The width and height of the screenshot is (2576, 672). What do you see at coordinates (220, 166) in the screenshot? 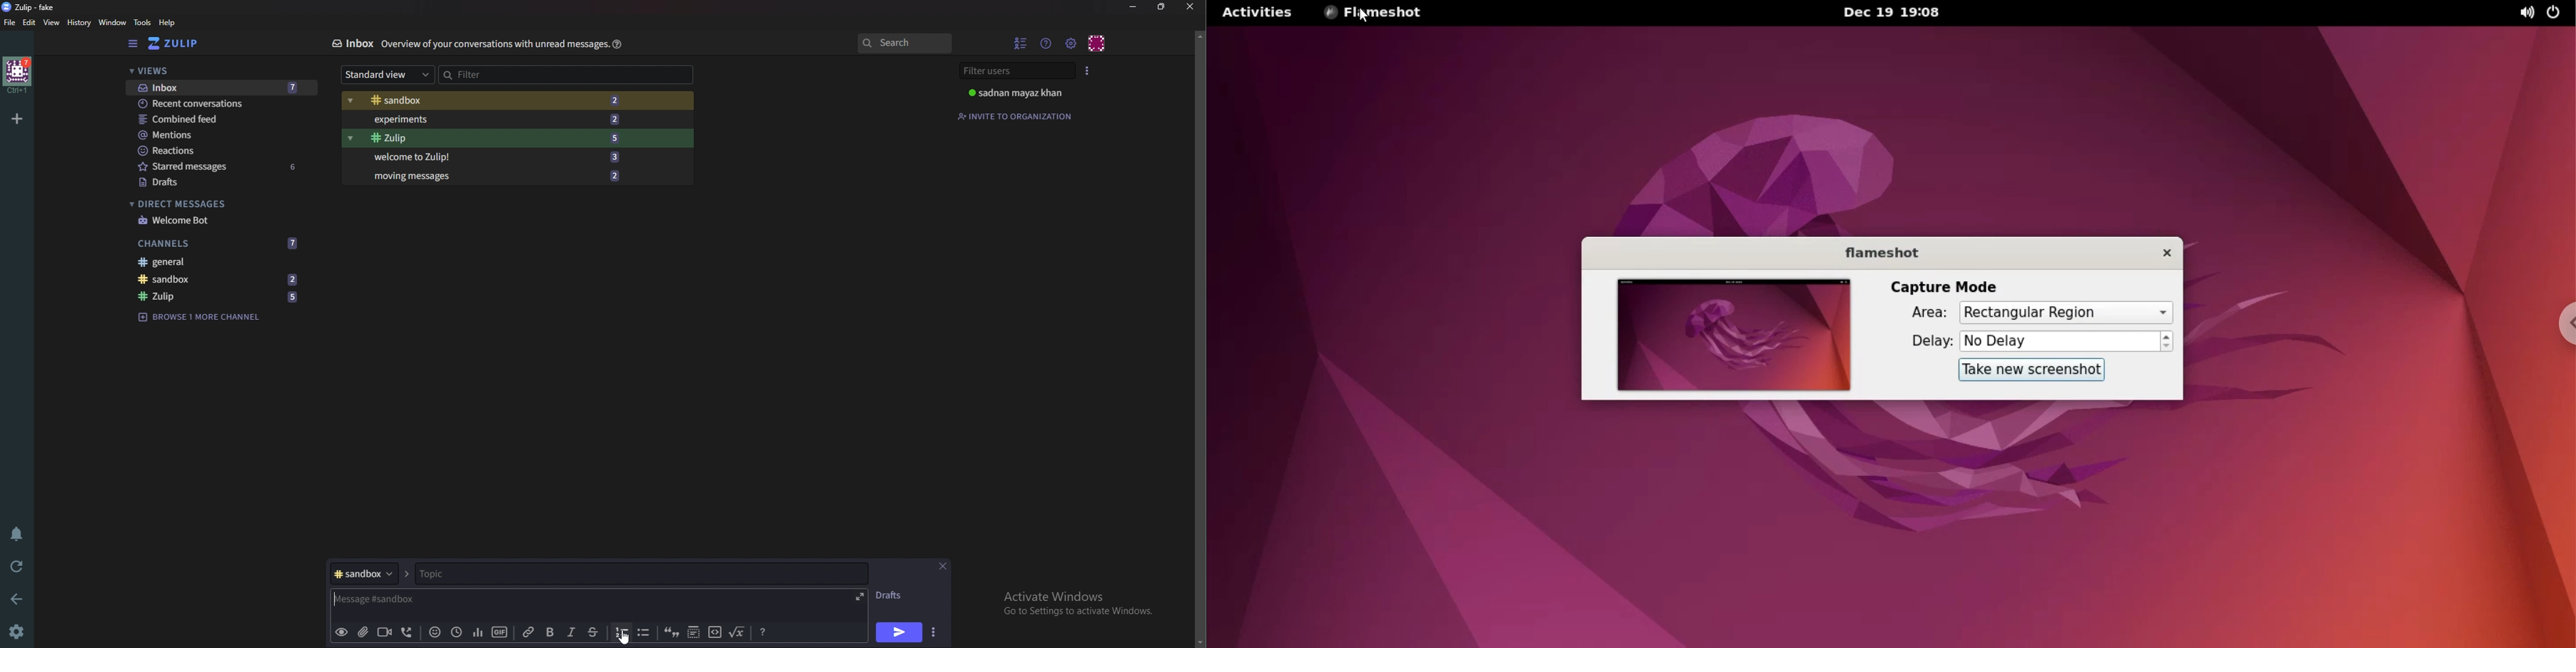
I see `Starred messages` at bounding box center [220, 166].